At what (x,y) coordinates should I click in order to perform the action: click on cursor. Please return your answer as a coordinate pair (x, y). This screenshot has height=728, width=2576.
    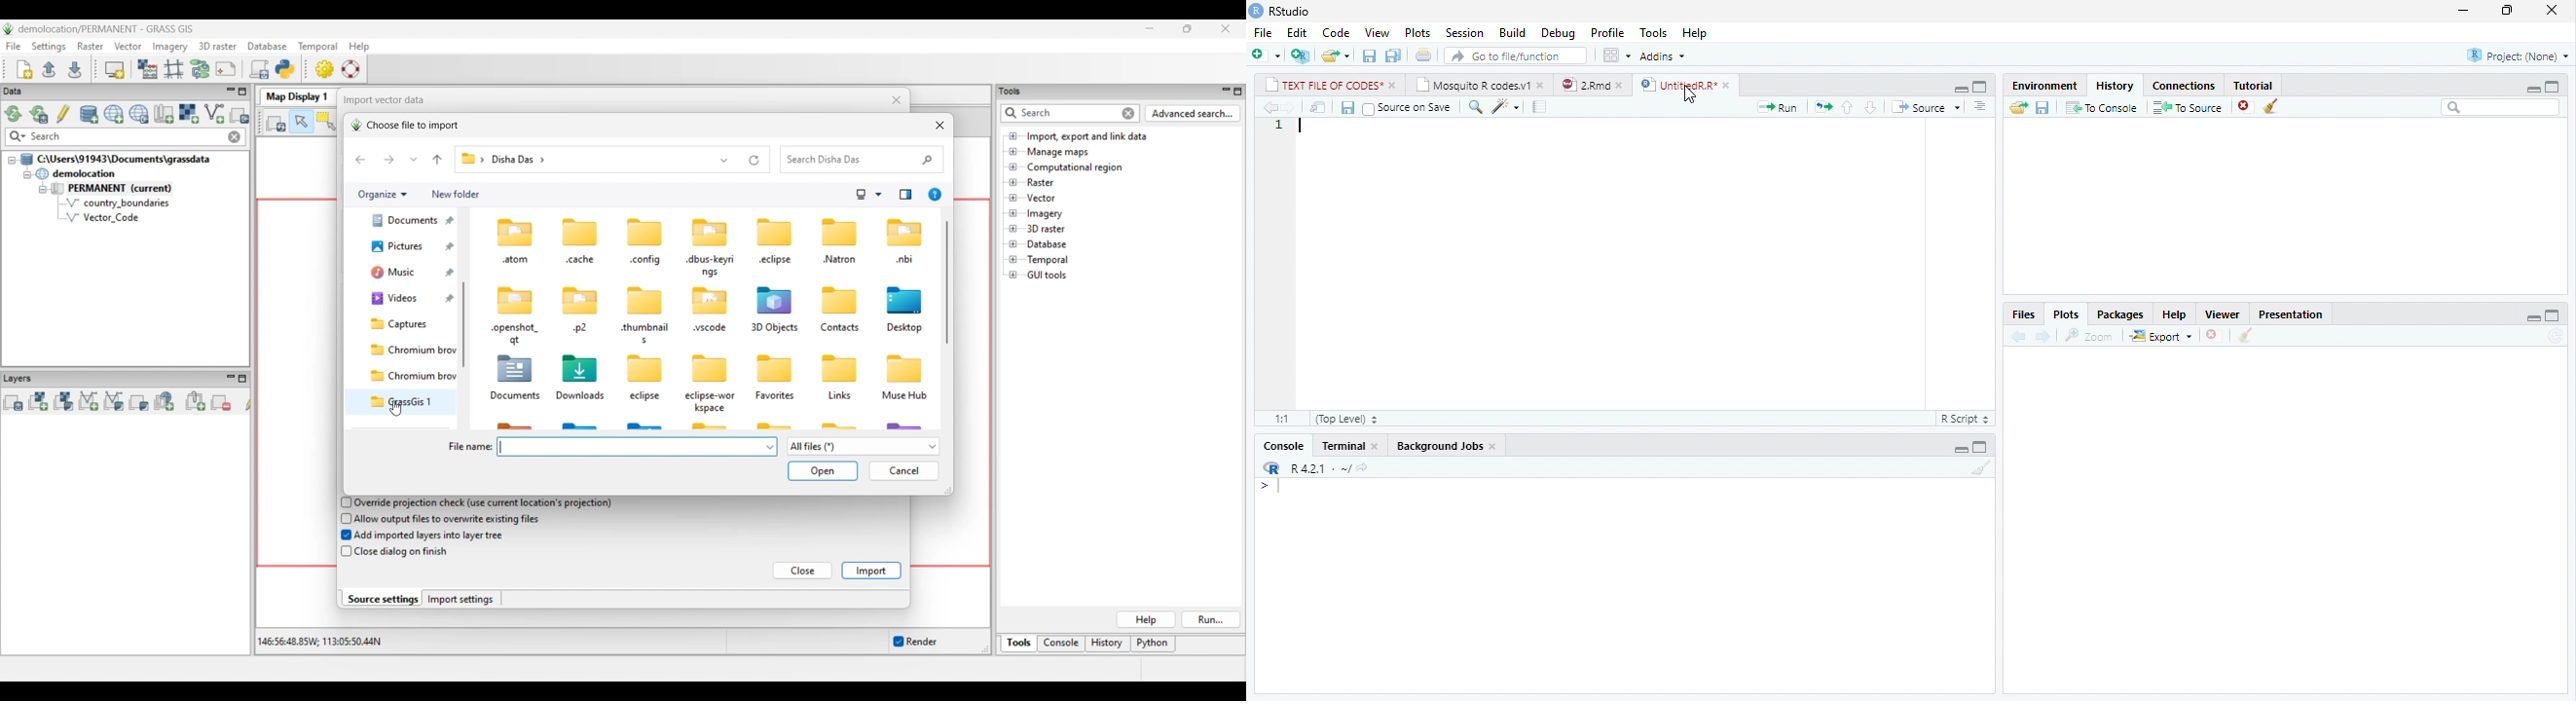
    Looking at the image, I should click on (1689, 95).